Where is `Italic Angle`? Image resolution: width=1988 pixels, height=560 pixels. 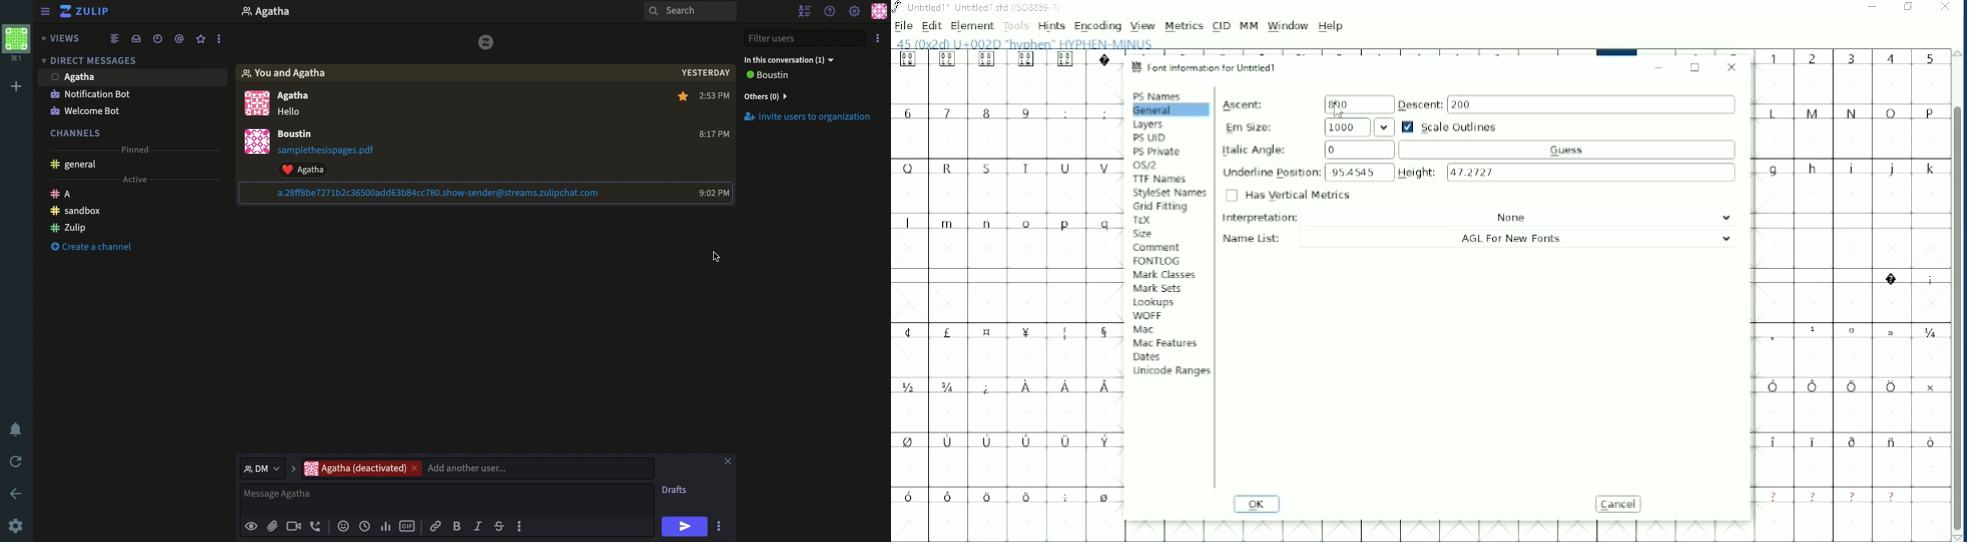
Italic Angle is located at coordinates (1470, 149).